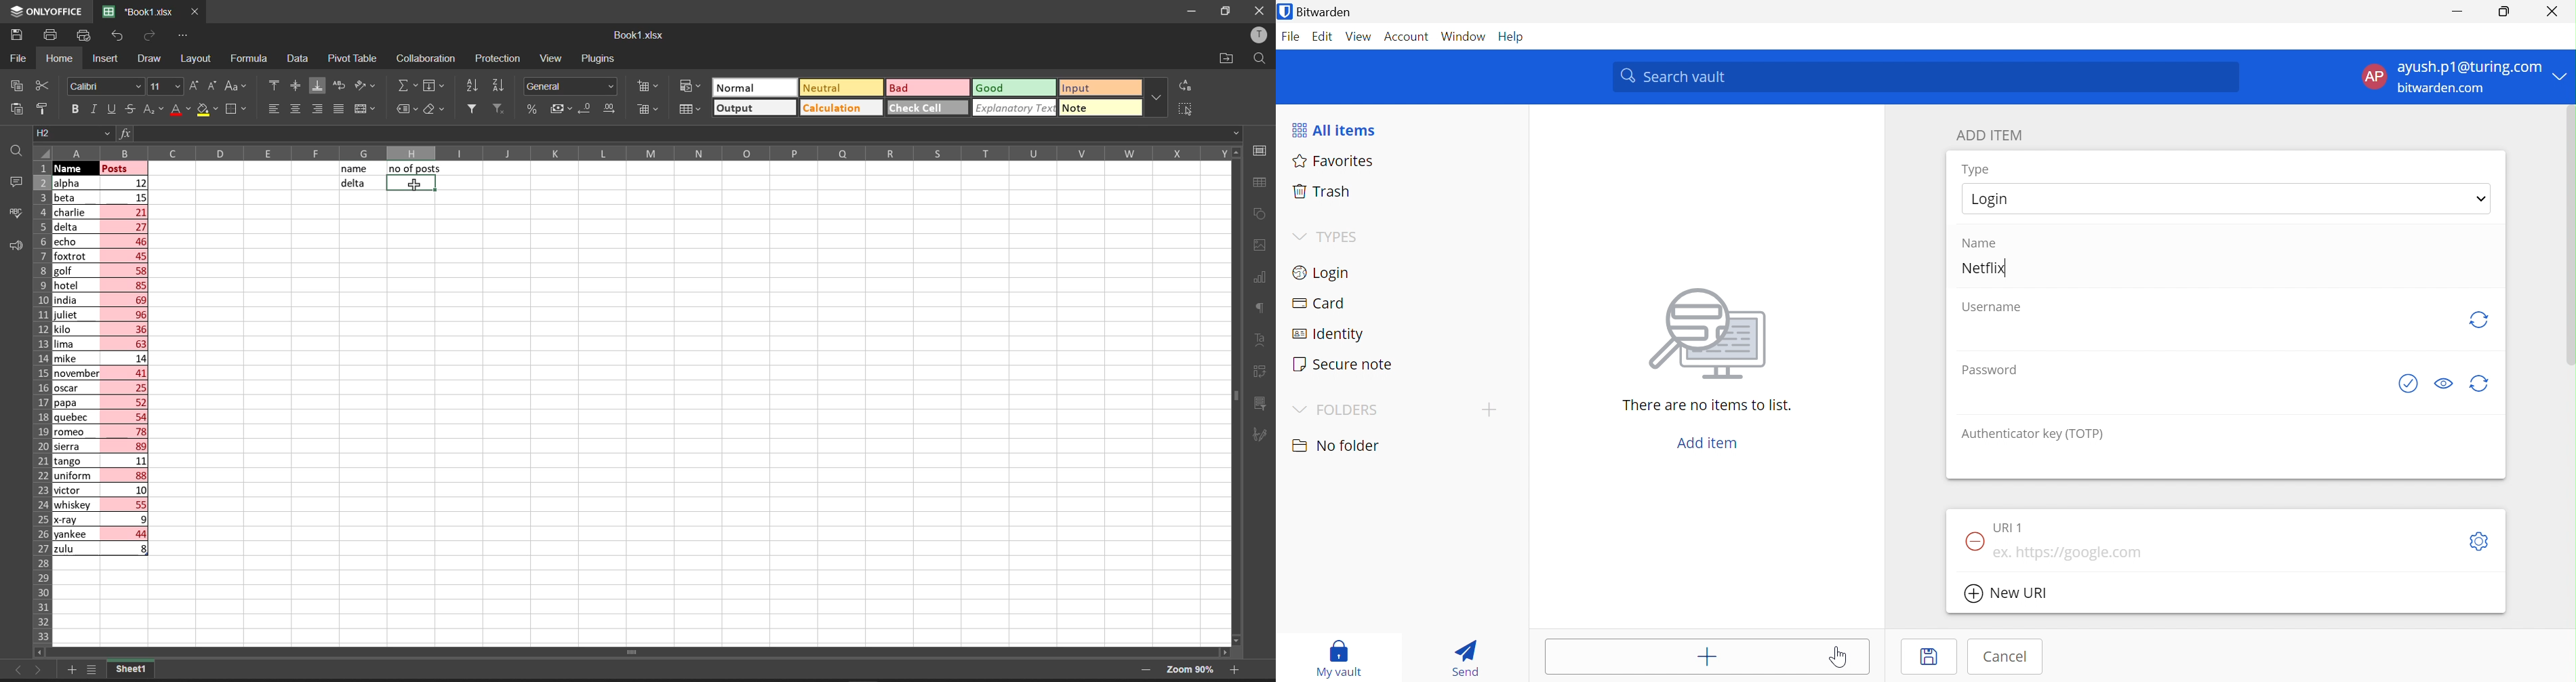 Image resolution: width=2576 pixels, height=700 pixels. What do you see at coordinates (2374, 77) in the screenshot?
I see `AP` at bounding box center [2374, 77].